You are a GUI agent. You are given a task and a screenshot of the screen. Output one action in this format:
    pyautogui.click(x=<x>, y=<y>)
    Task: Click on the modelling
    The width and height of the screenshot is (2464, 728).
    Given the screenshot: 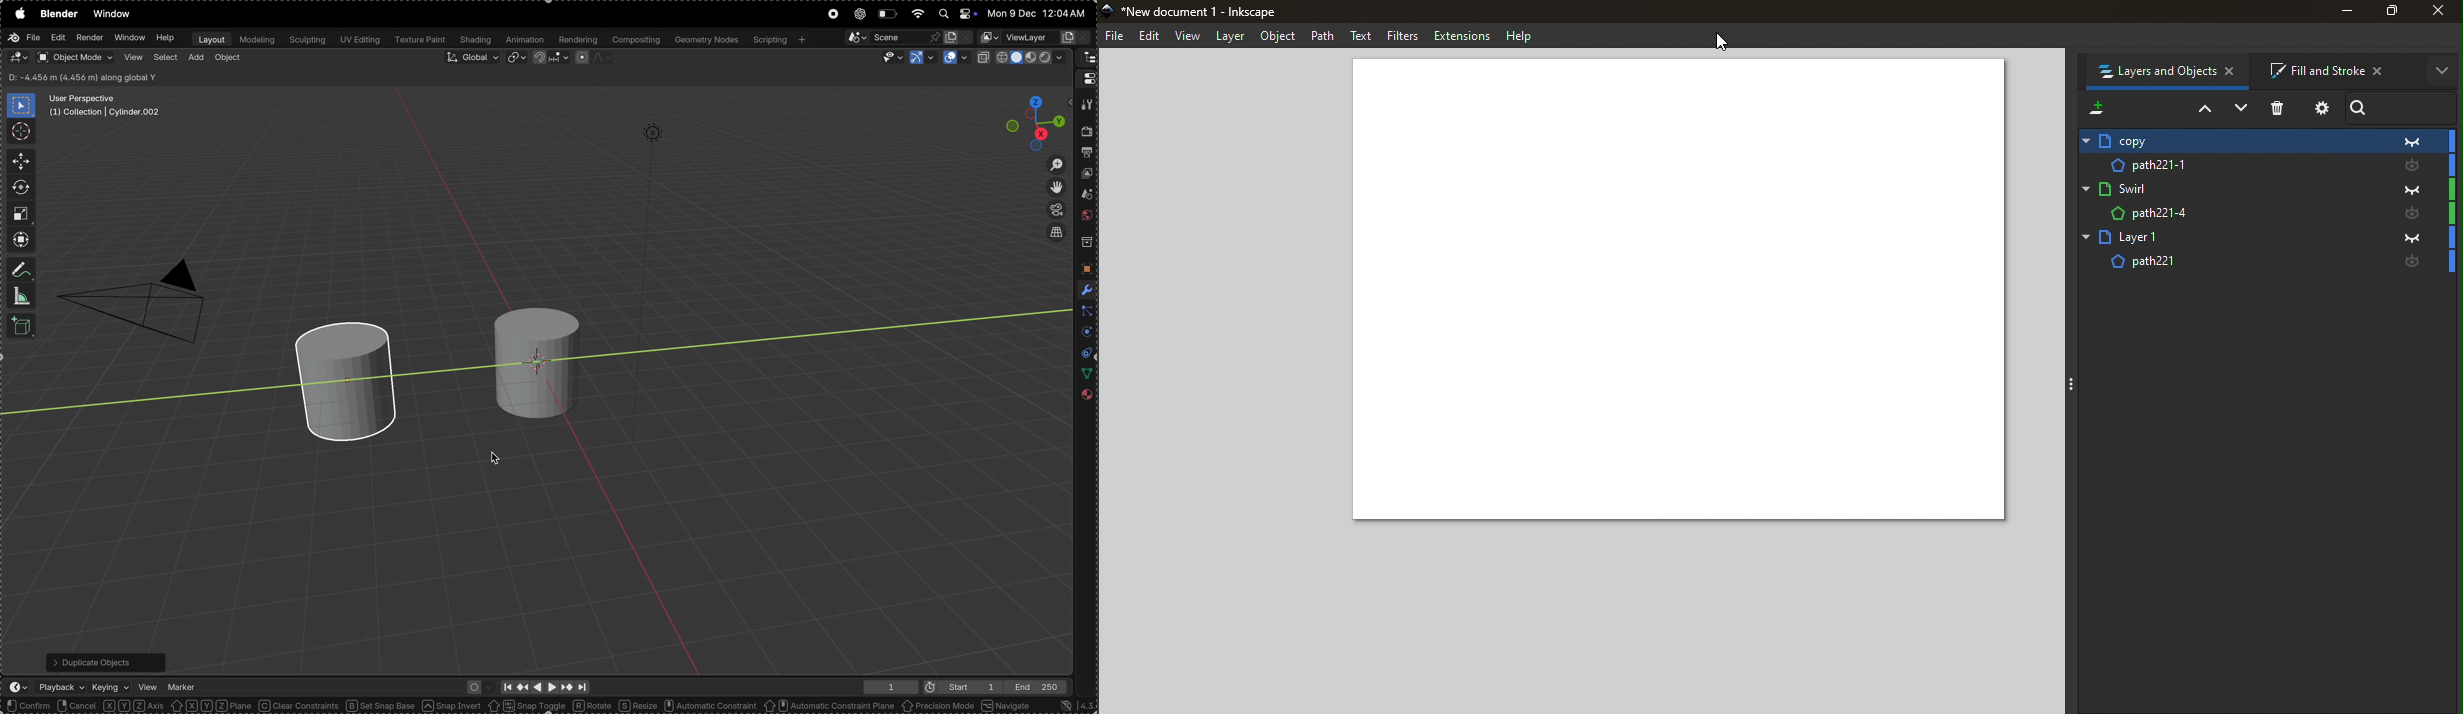 What is the action you would take?
    pyautogui.click(x=257, y=39)
    